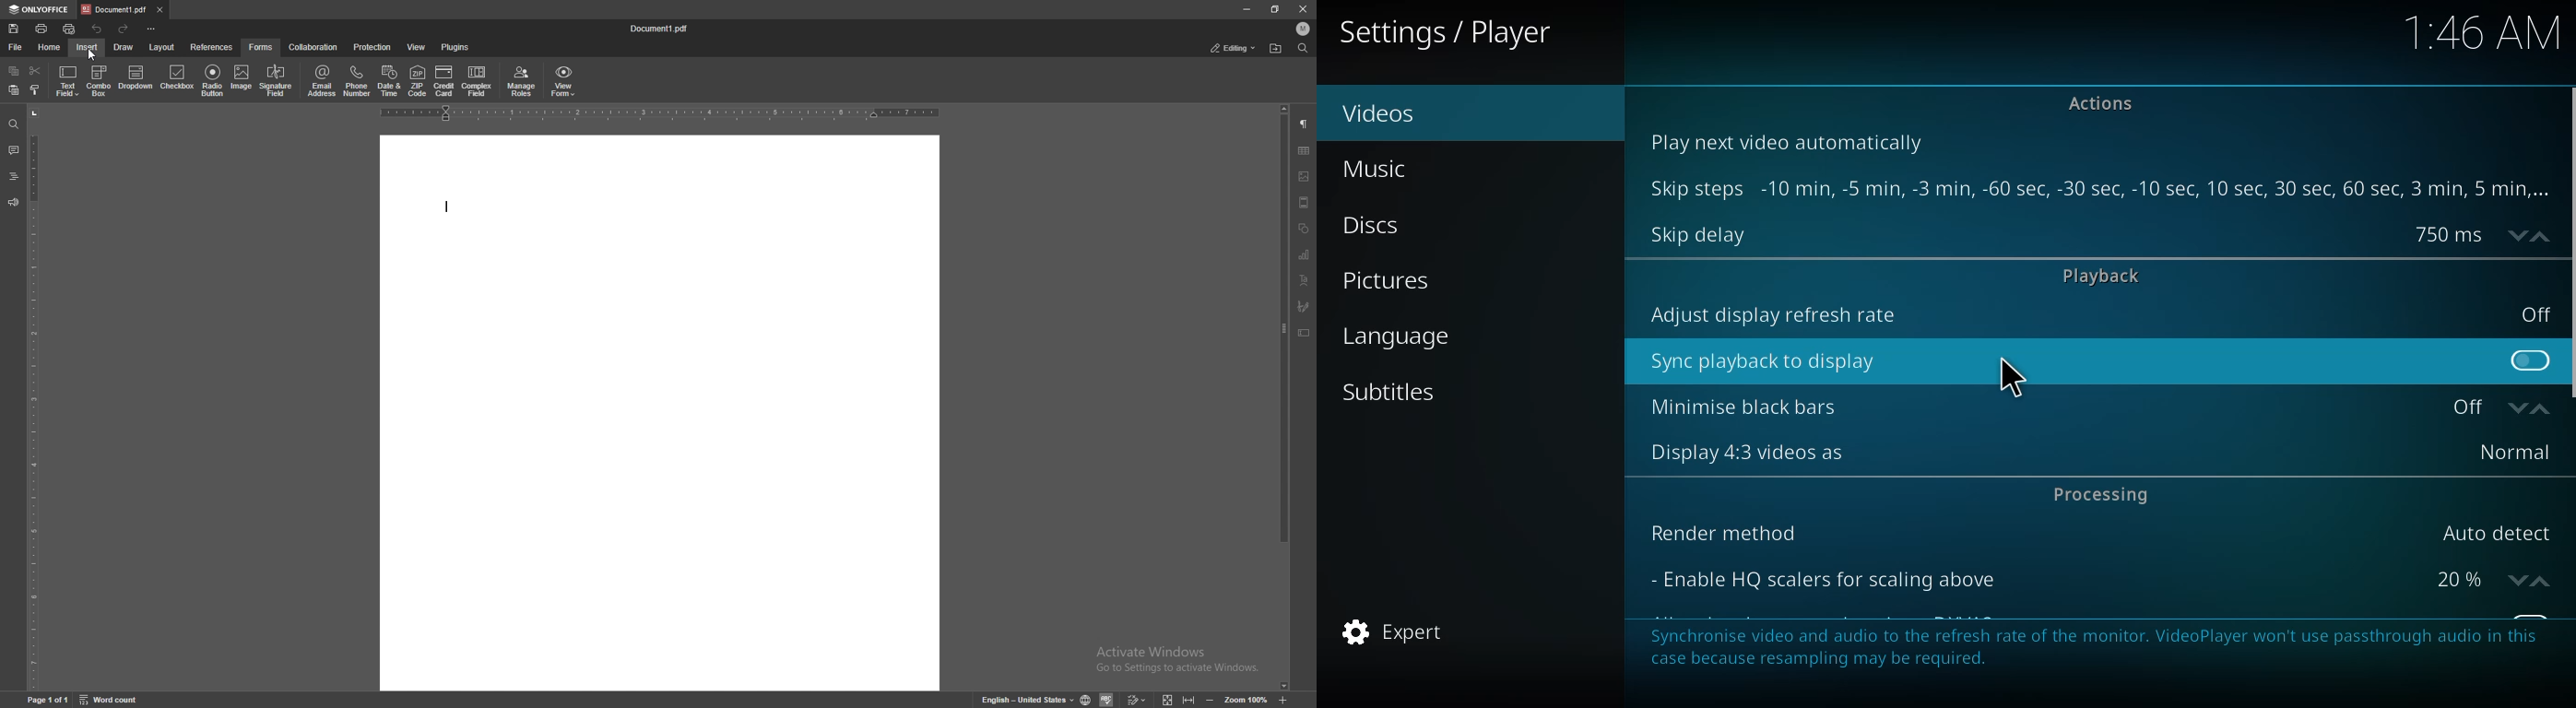  What do you see at coordinates (1378, 111) in the screenshot?
I see `videos` at bounding box center [1378, 111].